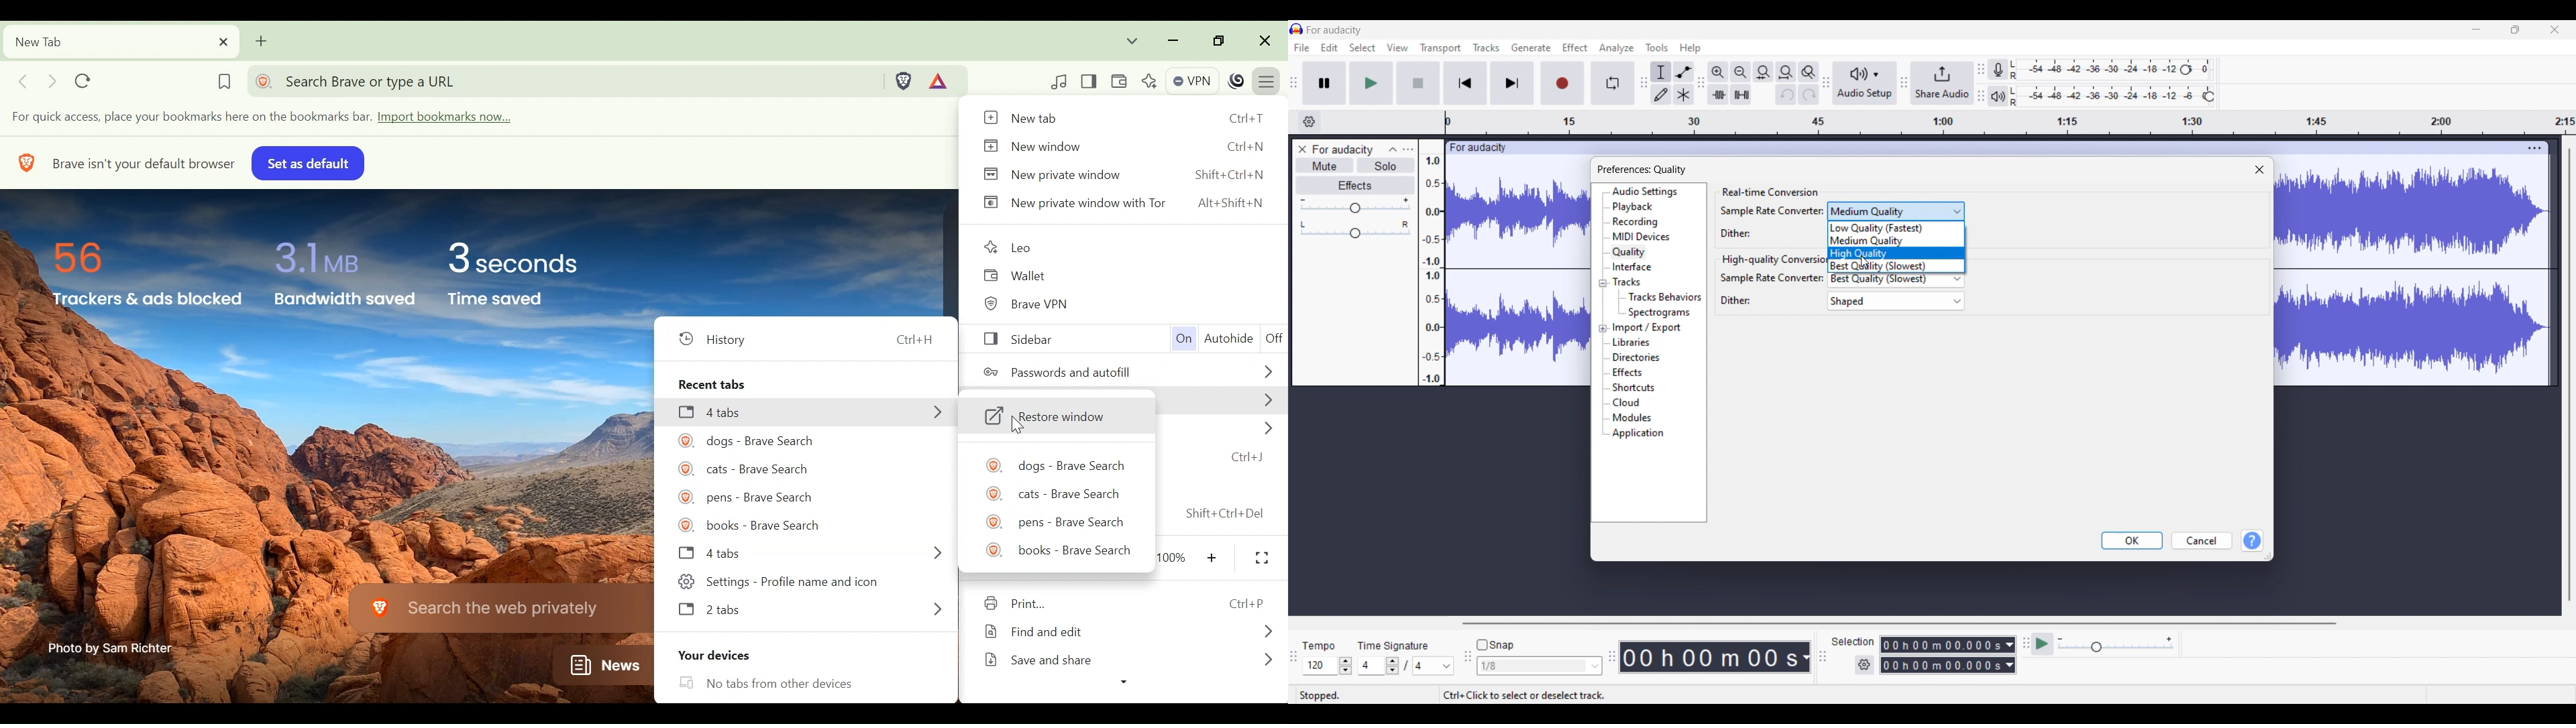 This screenshot has height=728, width=2576. I want to click on Snap options, so click(1540, 666).